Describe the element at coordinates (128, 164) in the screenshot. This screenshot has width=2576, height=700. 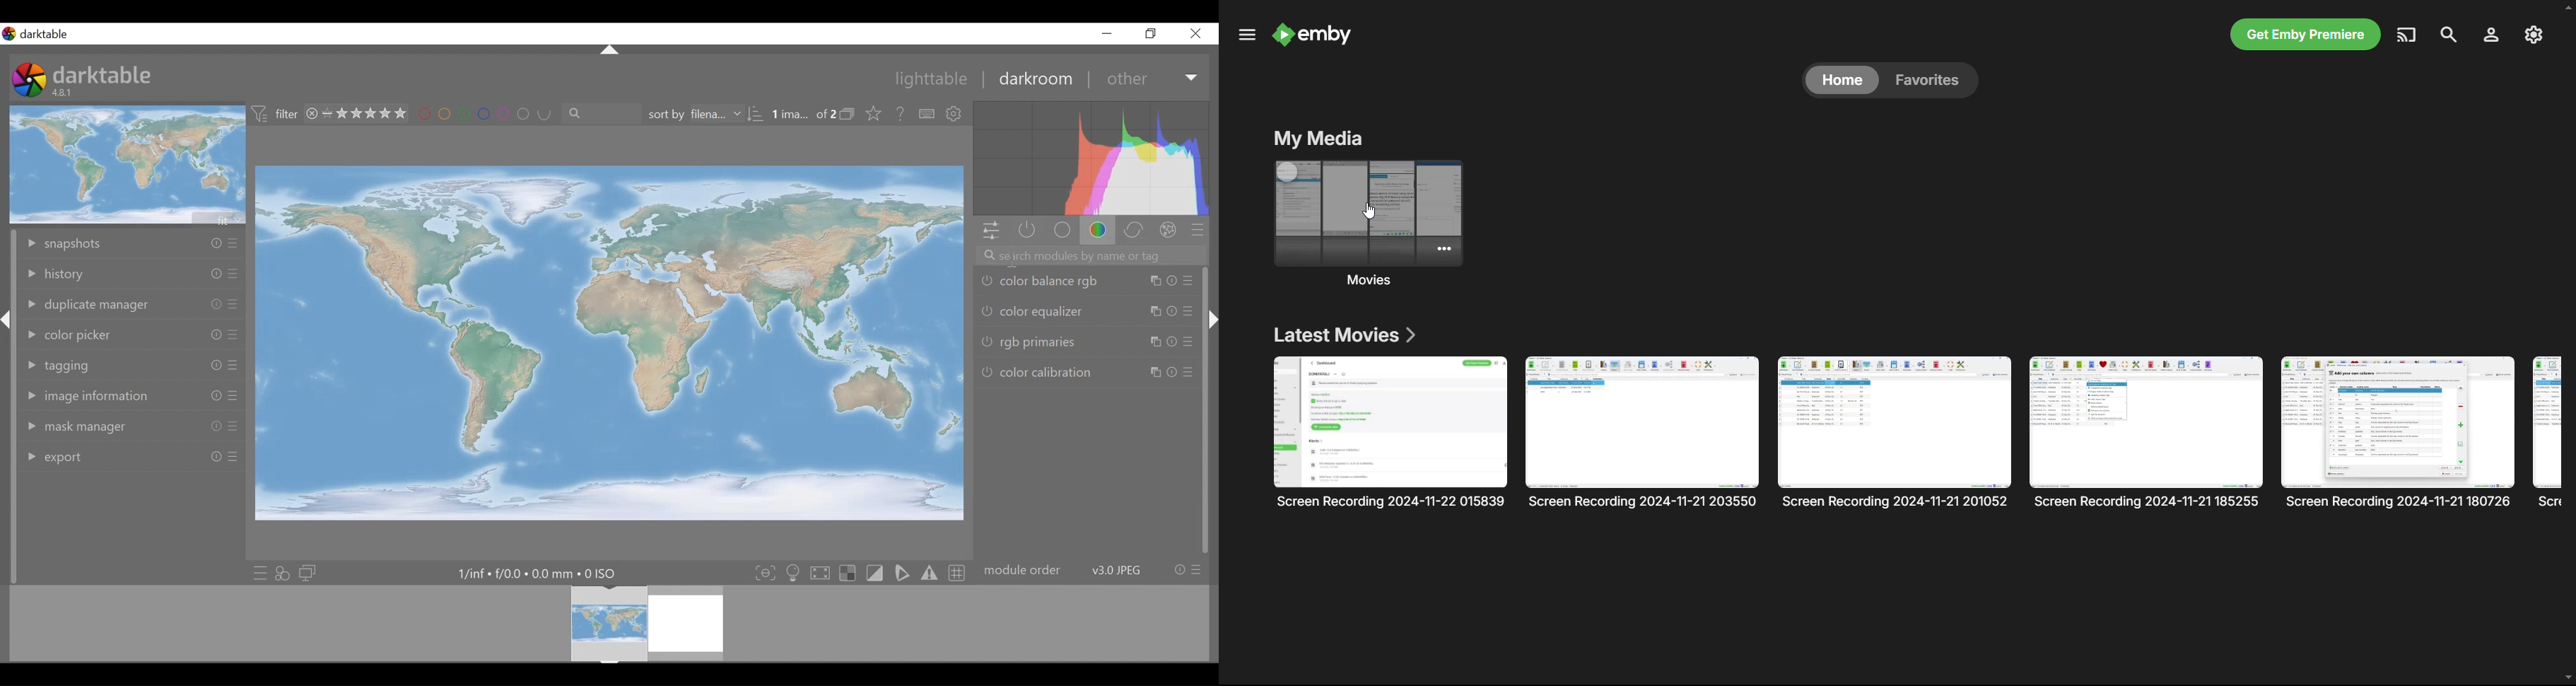
I see `image preview` at that location.